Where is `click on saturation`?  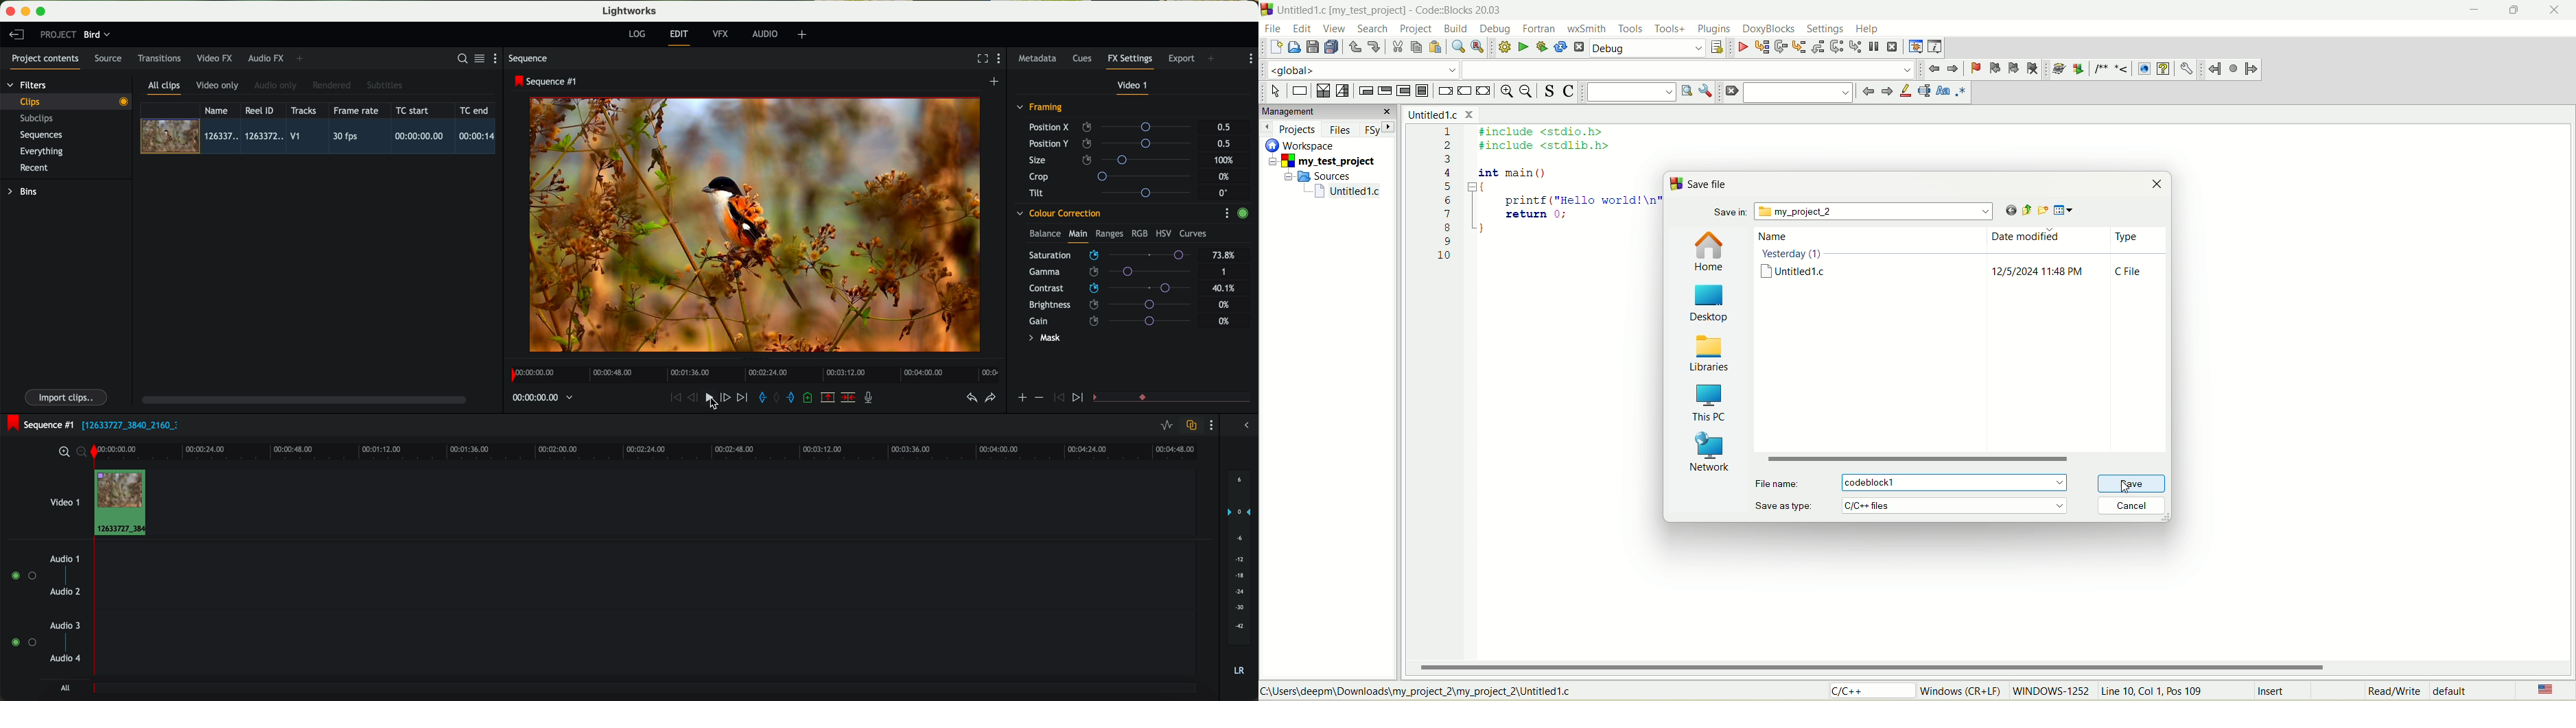
click on saturation is located at coordinates (1106, 272).